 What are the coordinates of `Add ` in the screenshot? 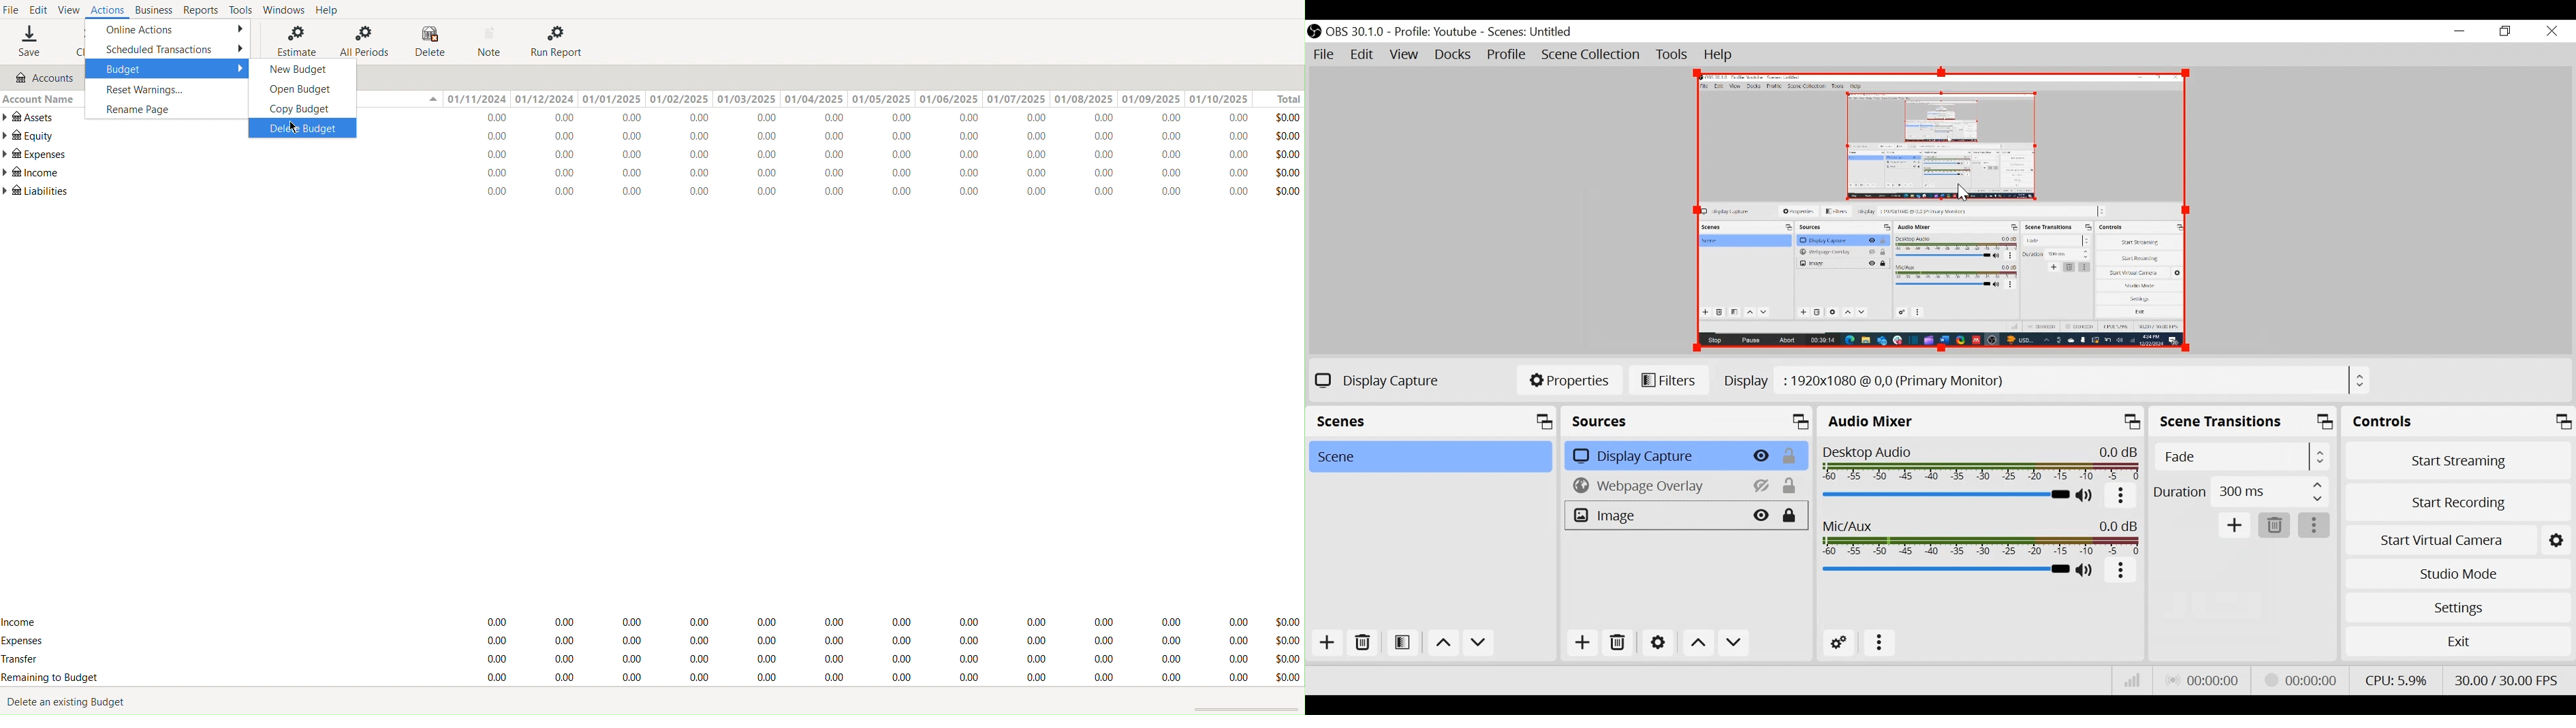 It's located at (2235, 526).